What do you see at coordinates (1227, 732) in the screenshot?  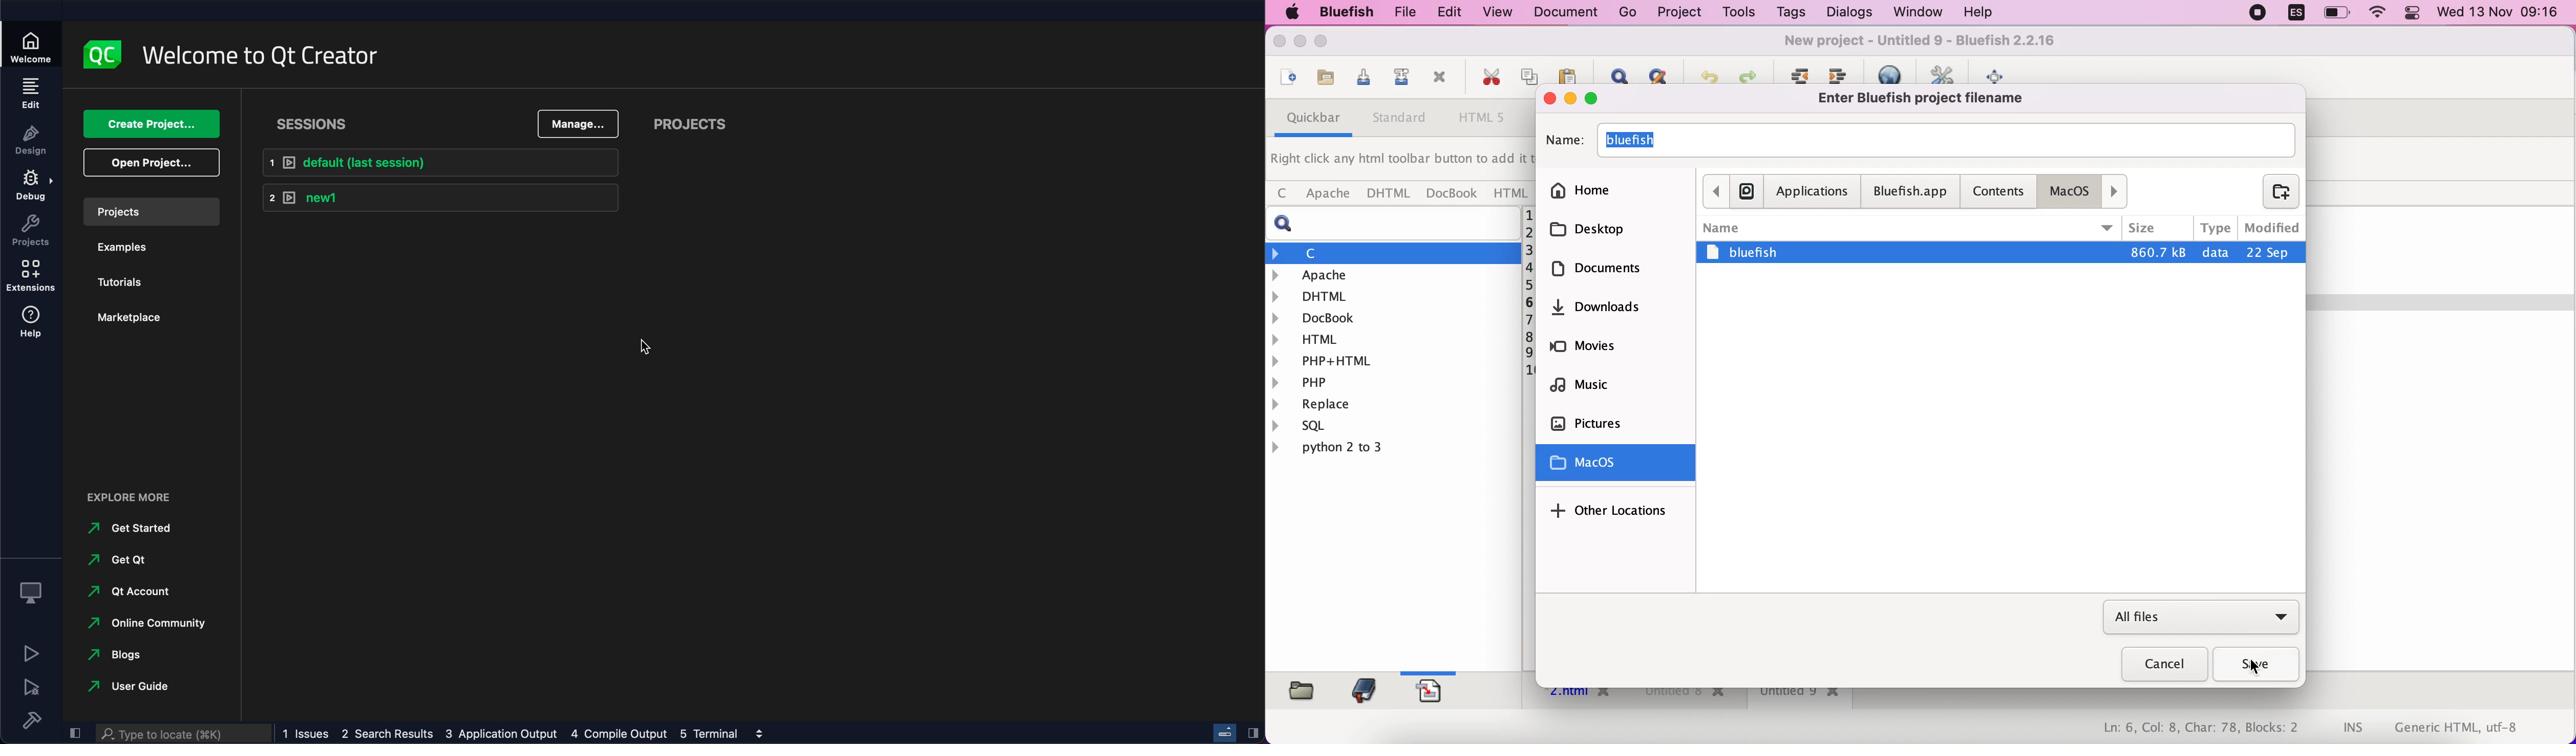 I see `progress bar` at bounding box center [1227, 732].